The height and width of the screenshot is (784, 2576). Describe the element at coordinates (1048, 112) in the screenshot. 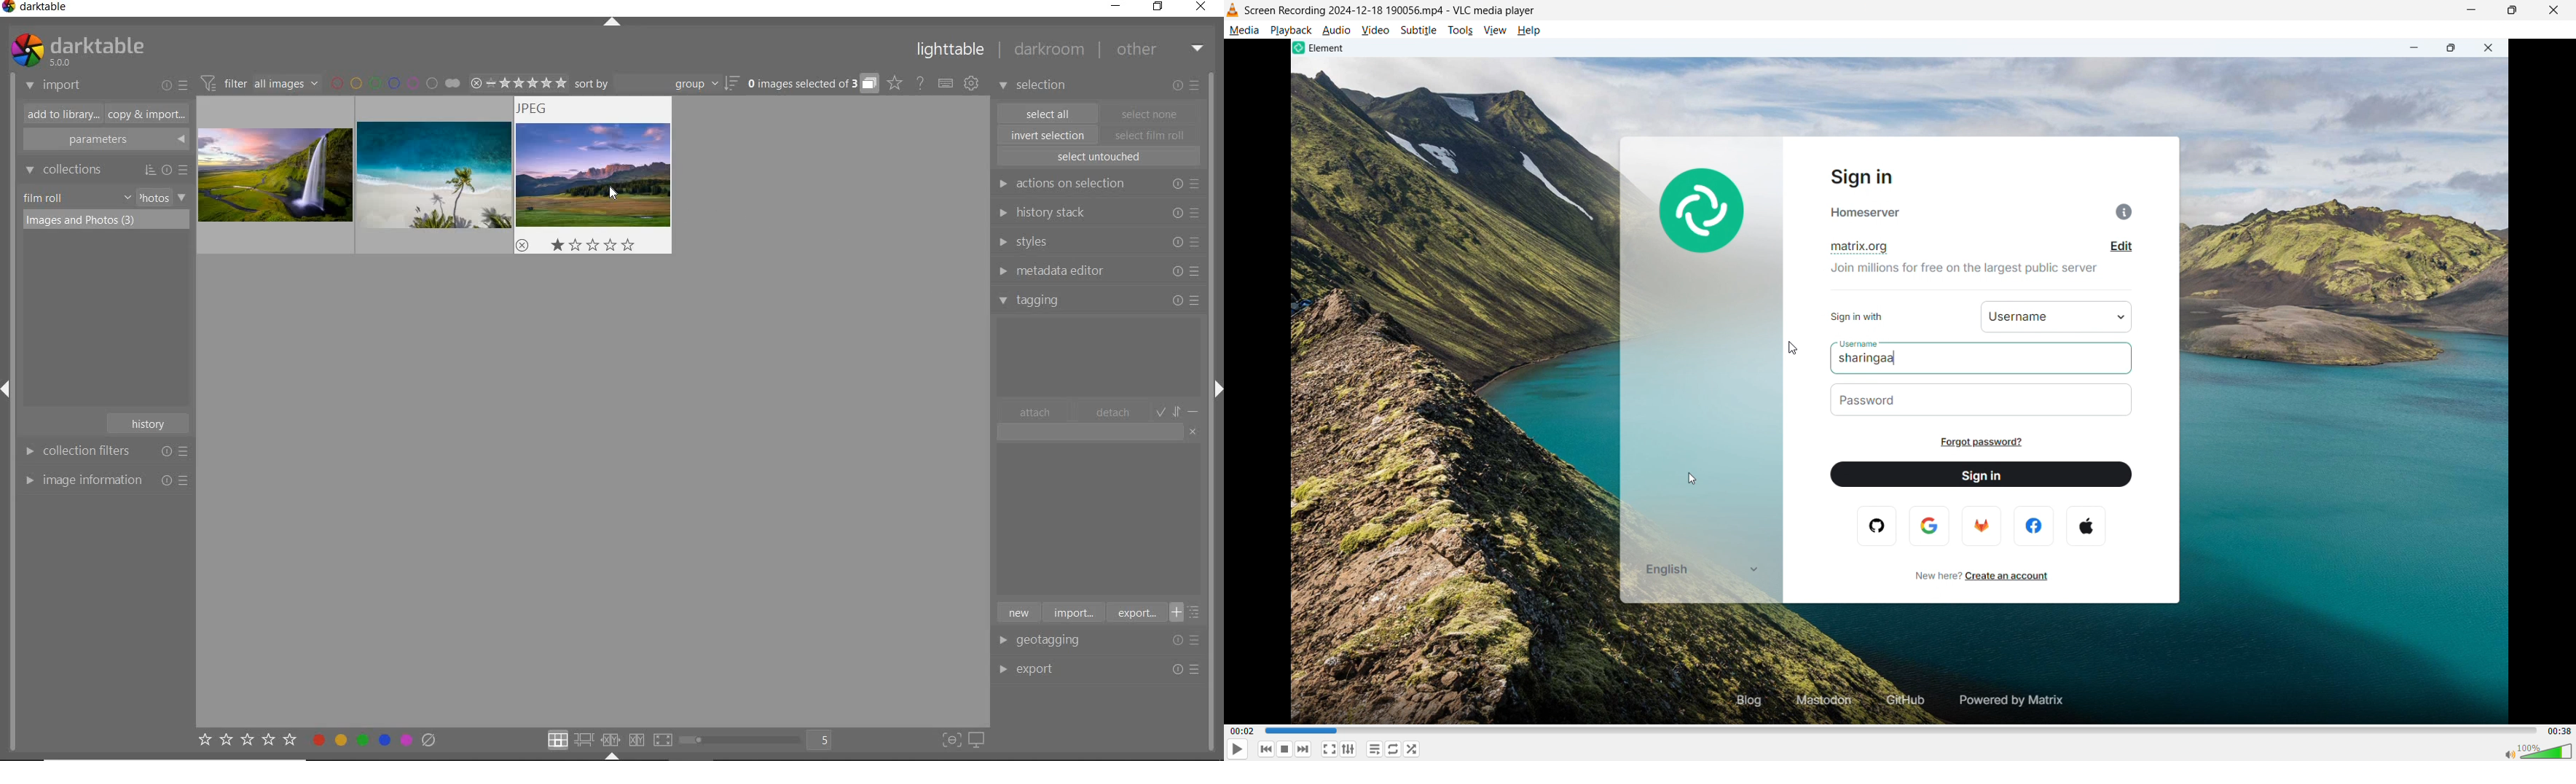

I see `select all` at that location.